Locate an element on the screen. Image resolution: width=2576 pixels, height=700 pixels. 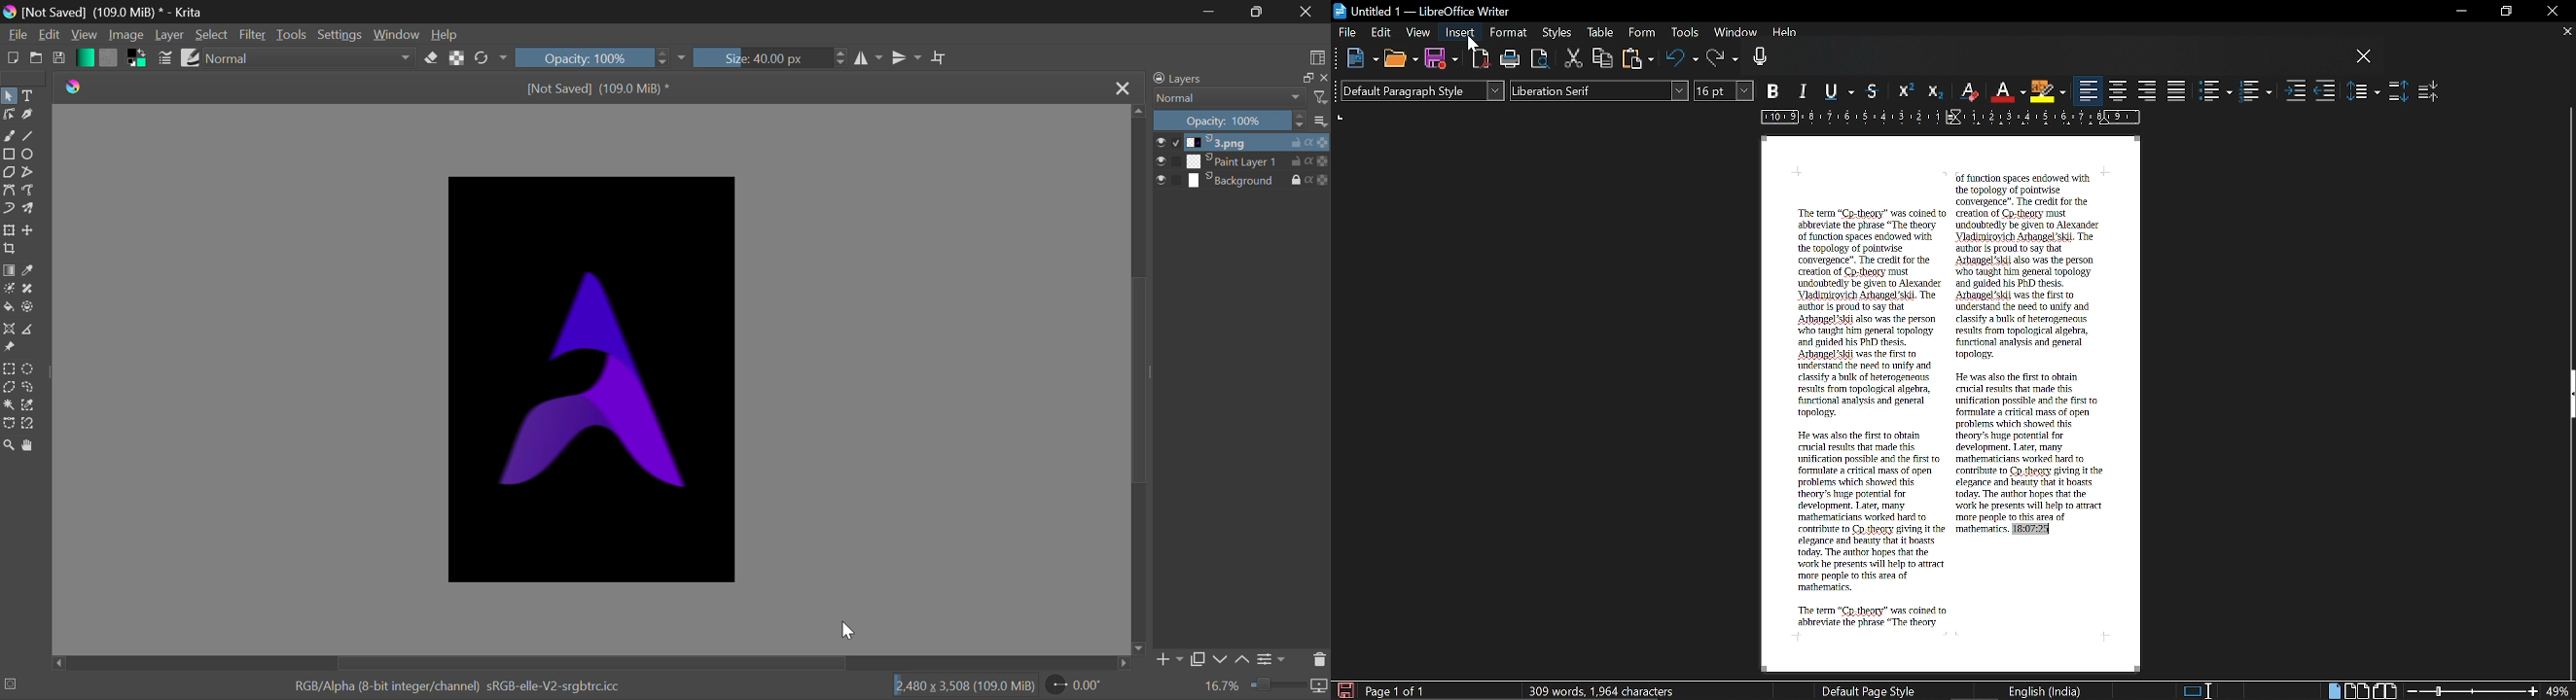
Open is located at coordinates (1400, 60).